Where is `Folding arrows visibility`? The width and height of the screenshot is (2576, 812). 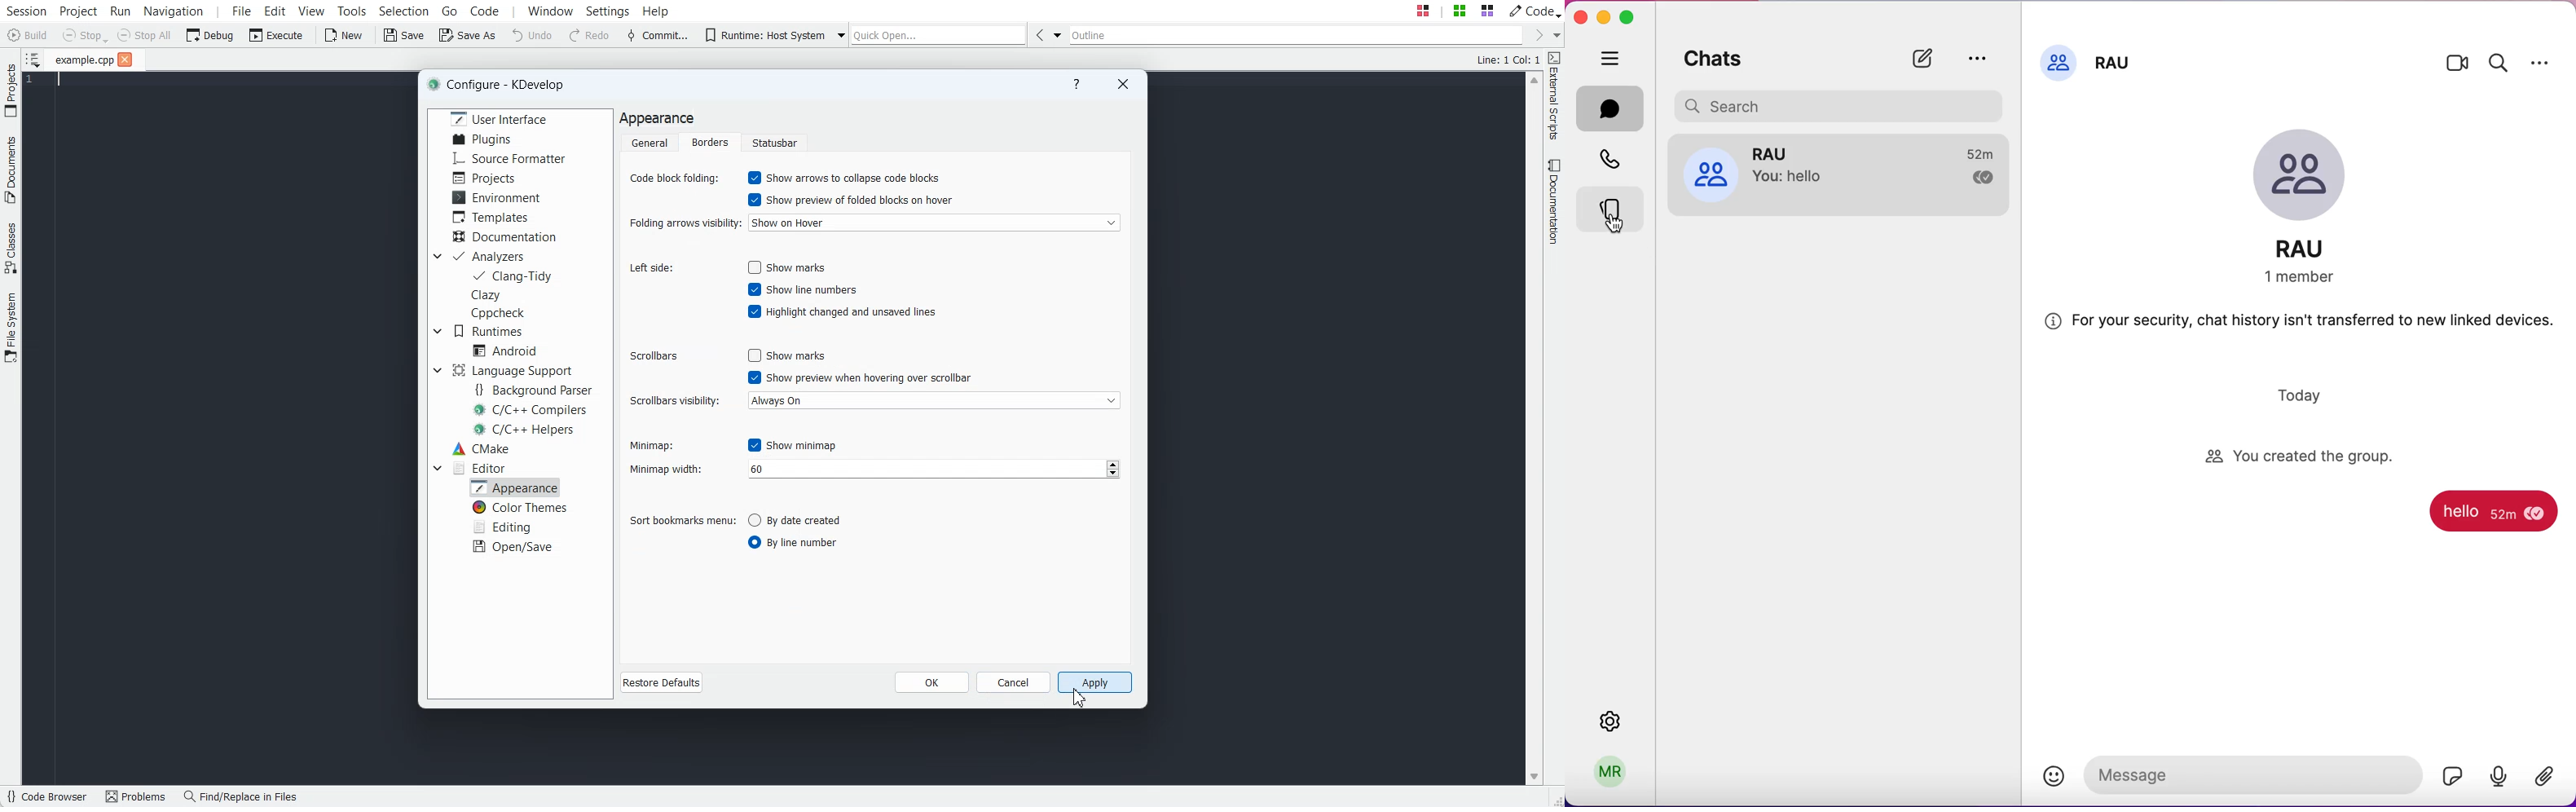
Folding arrows visibility is located at coordinates (682, 225).